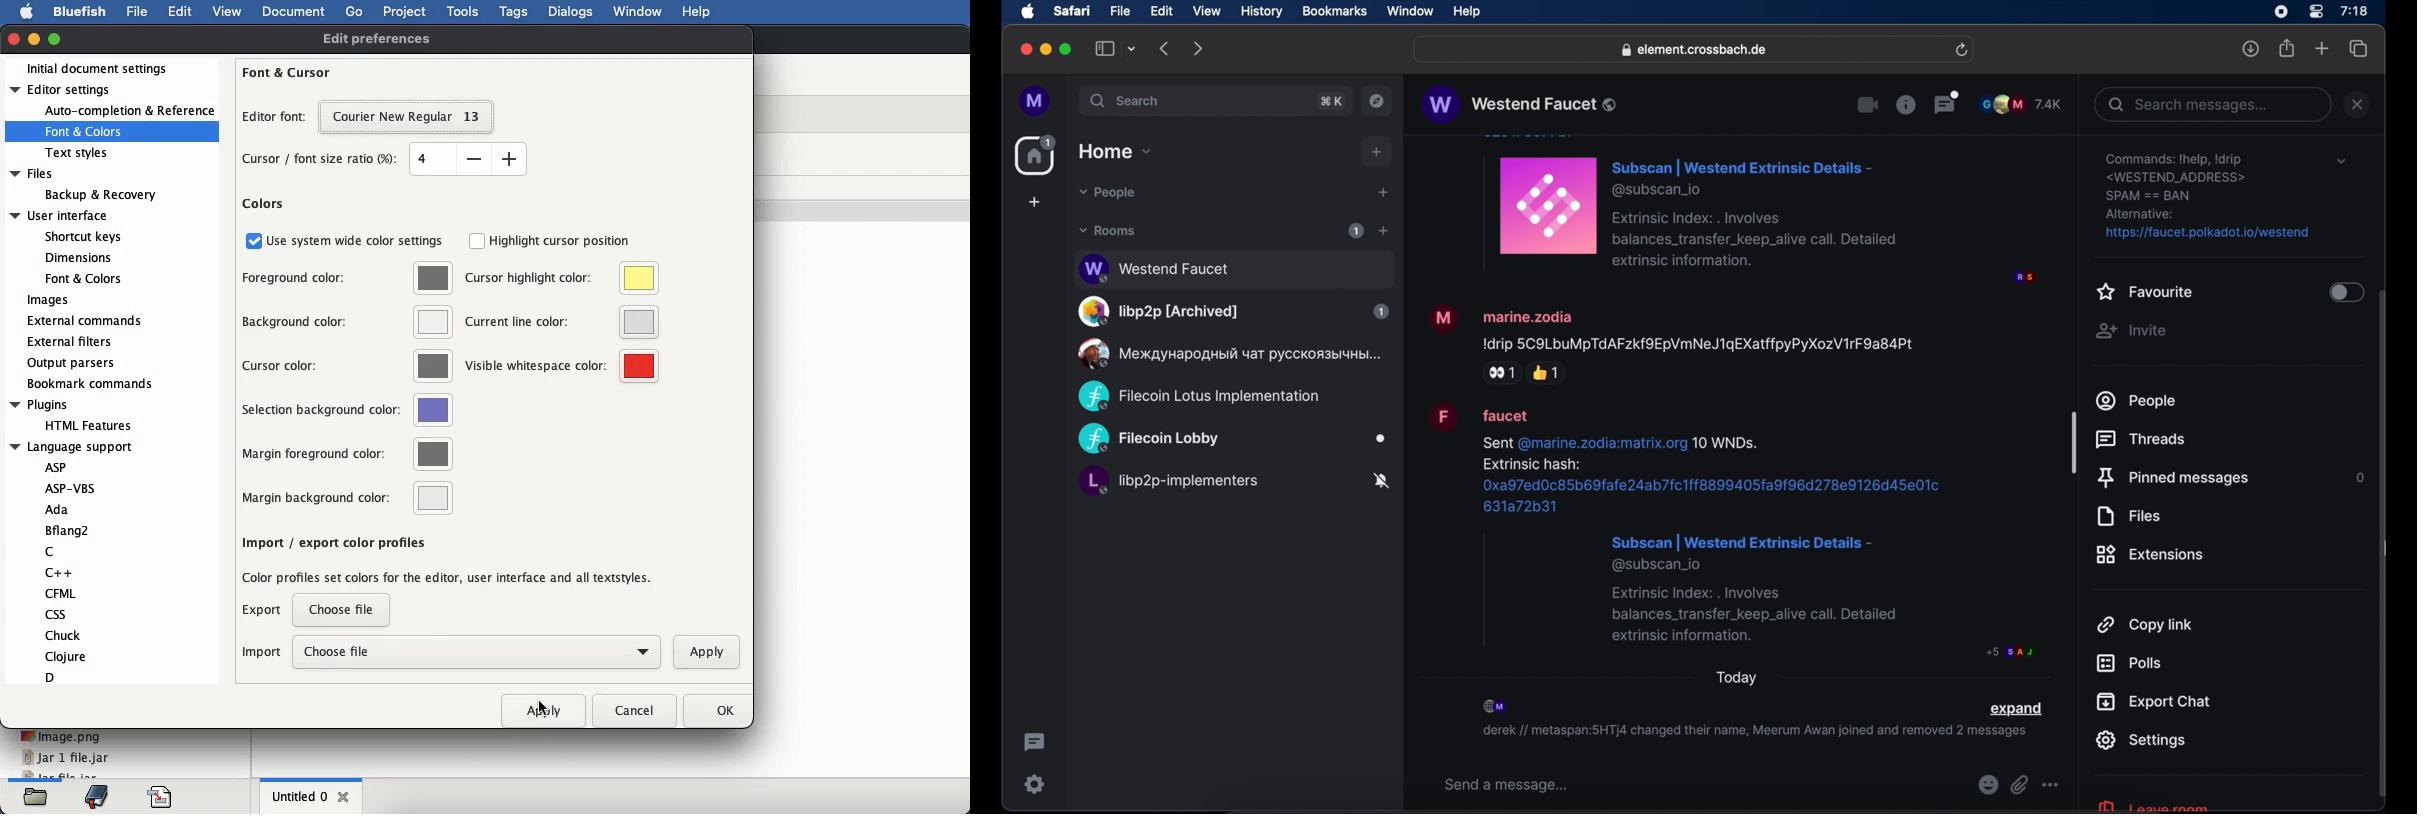  I want to click on show tab overview, so click(2359, 49).